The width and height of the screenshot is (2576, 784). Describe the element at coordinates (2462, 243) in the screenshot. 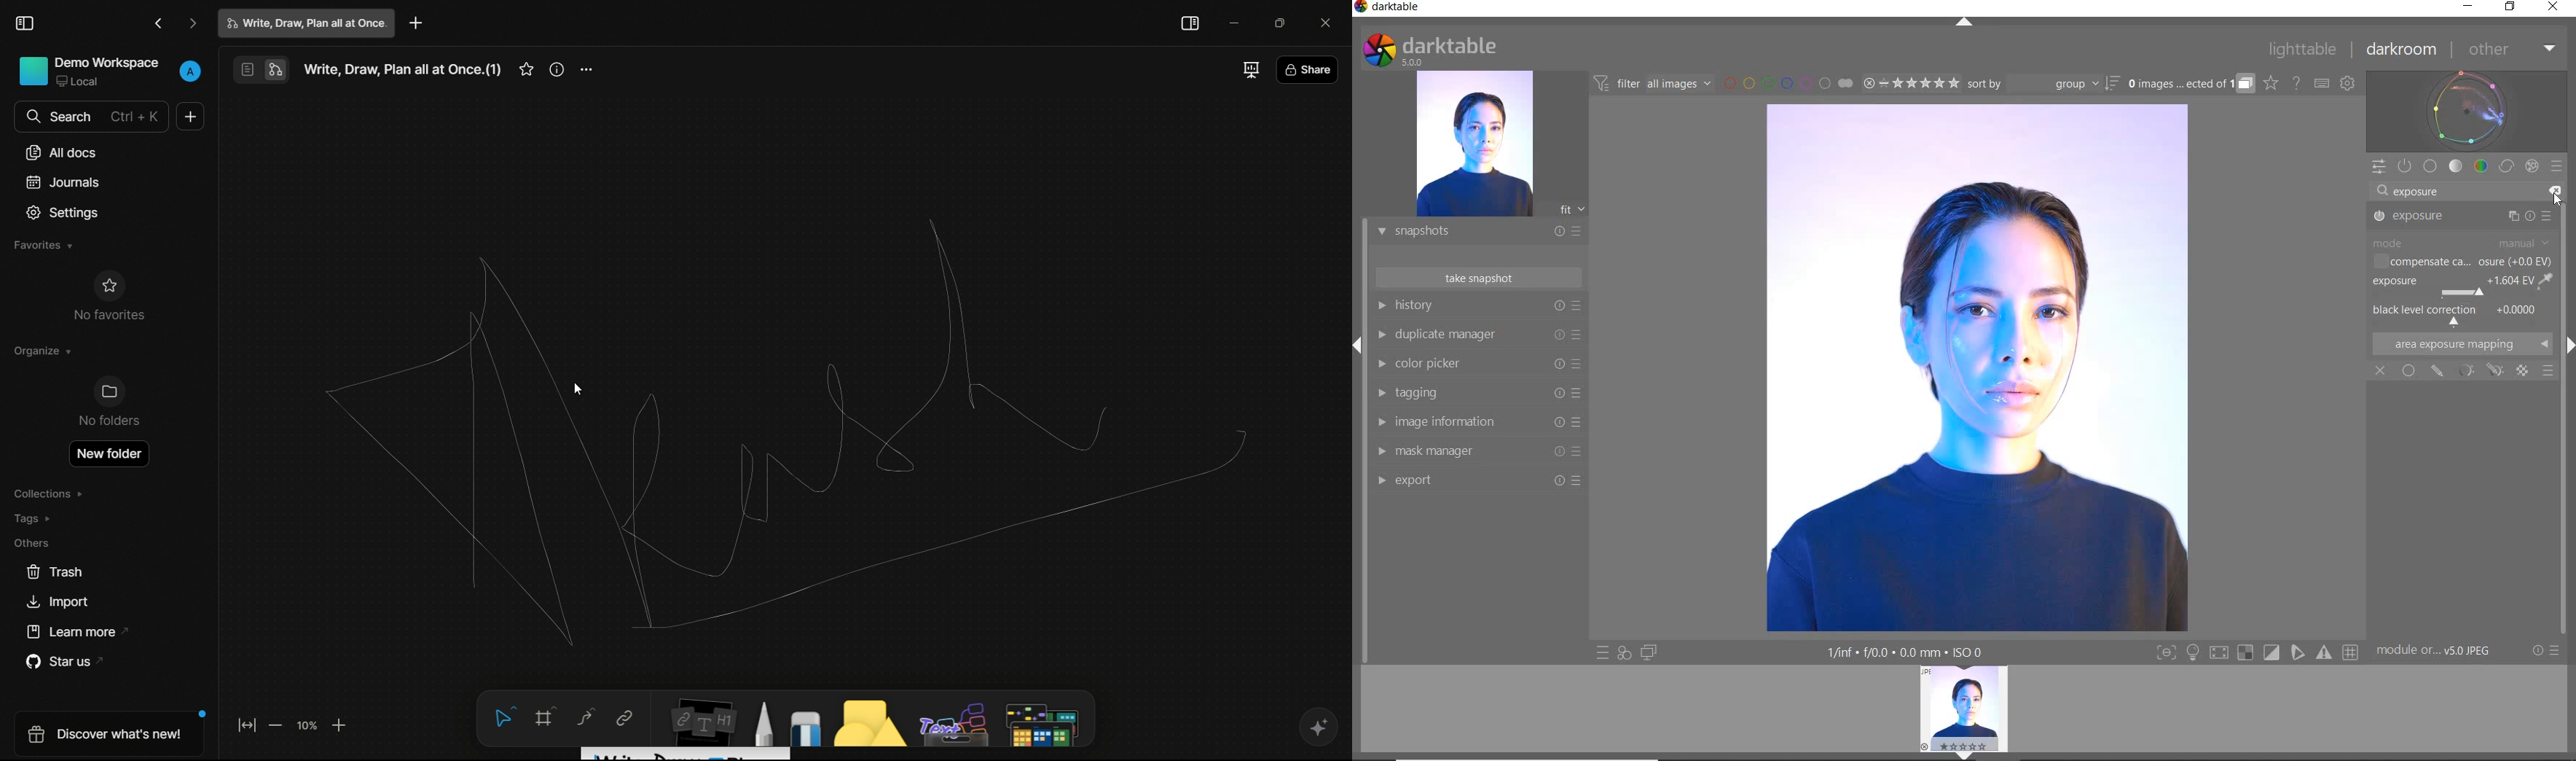

I see `MODE` at that location.